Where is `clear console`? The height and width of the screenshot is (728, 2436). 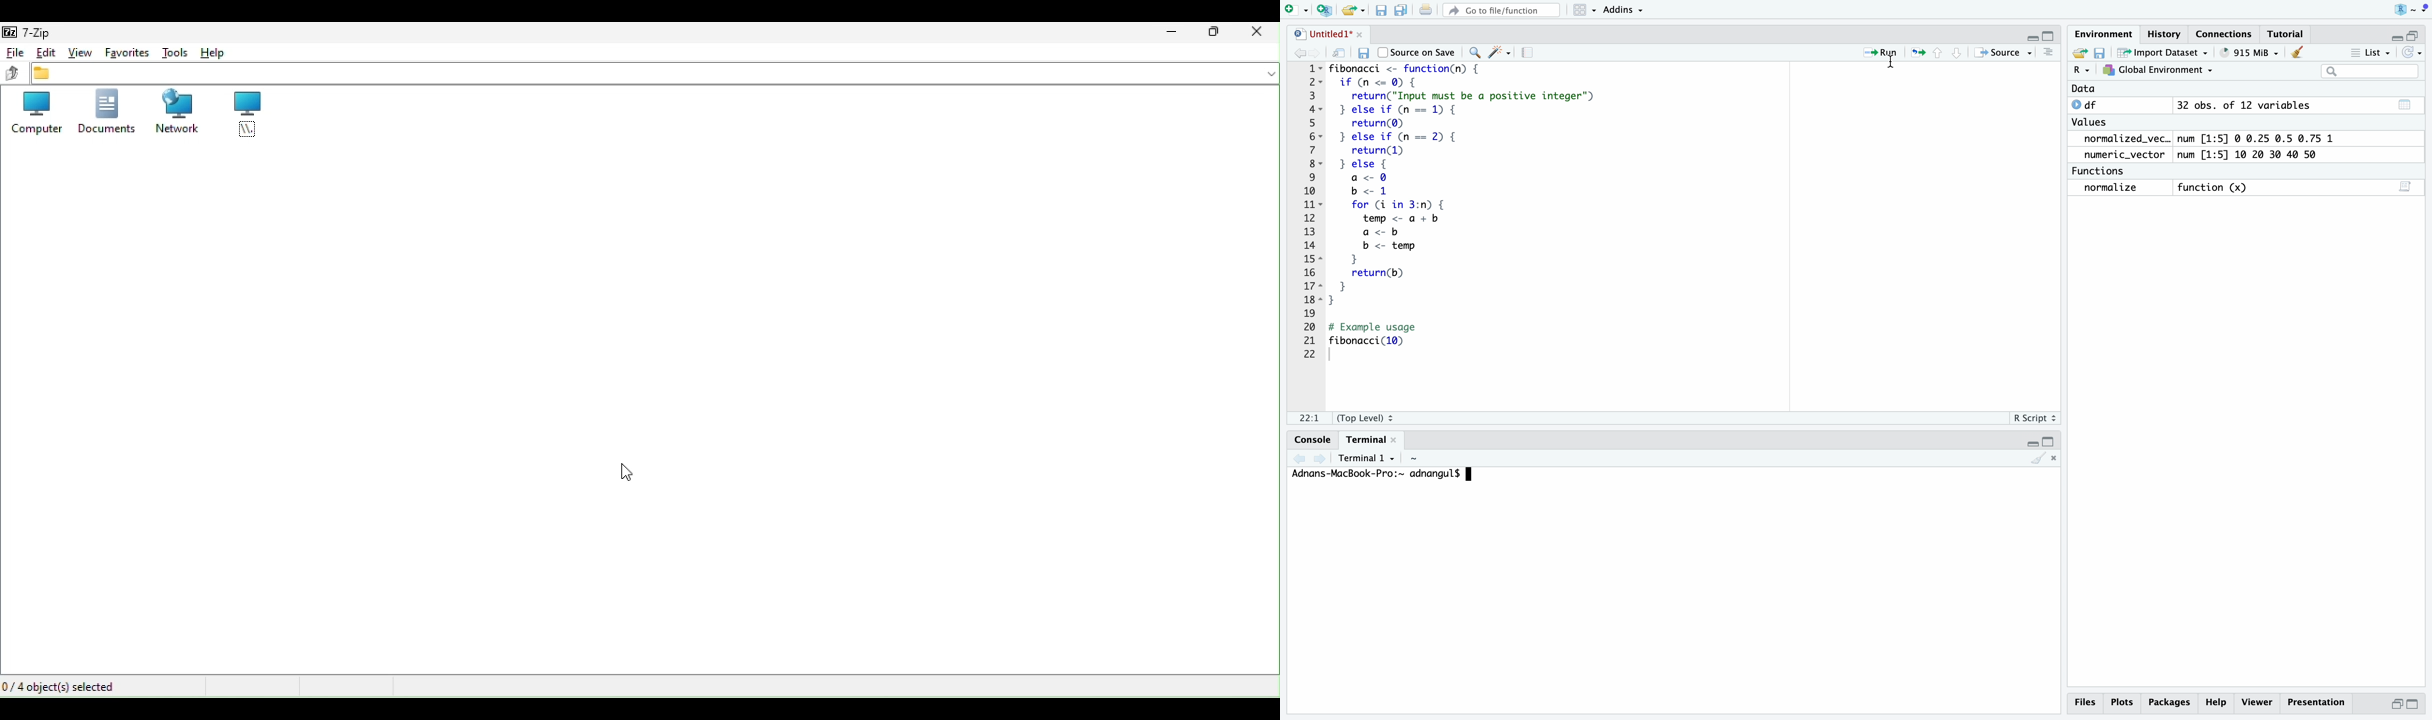
clear console is located at coordinates (2049, 461).